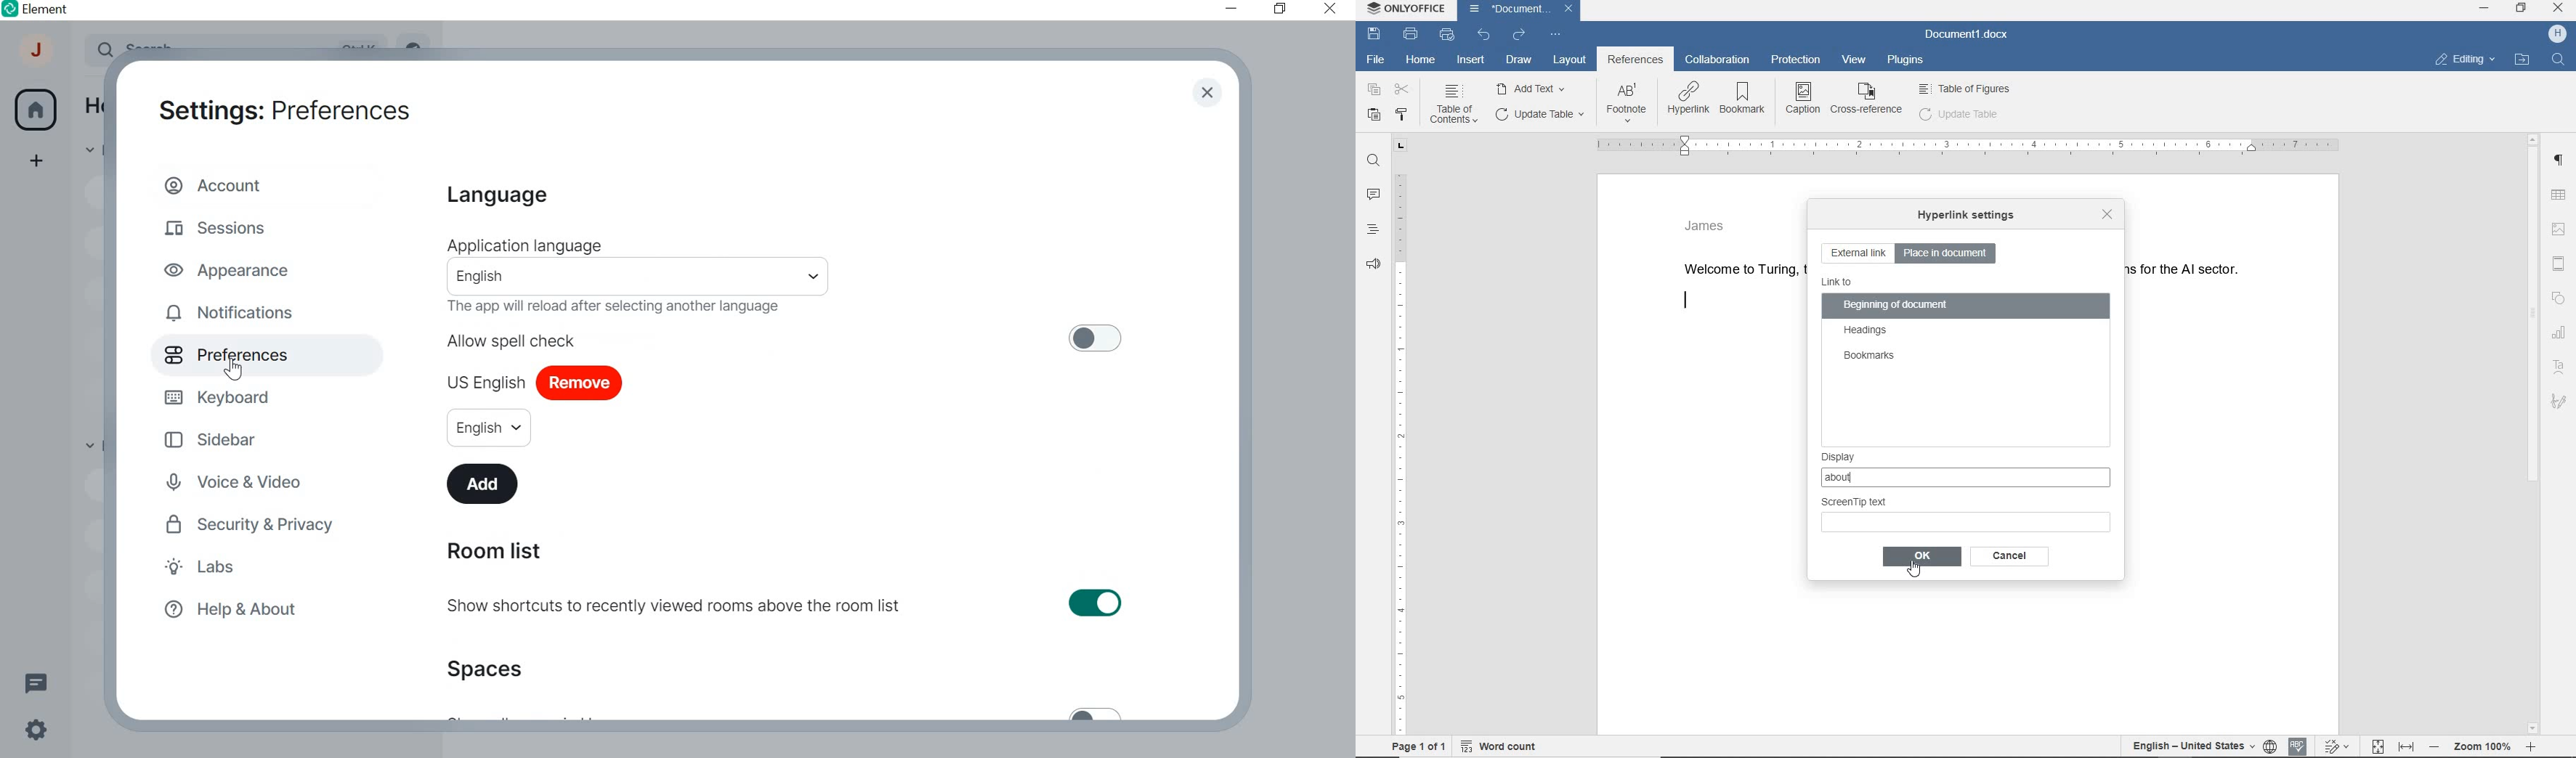  I want to click on scrollbar, so click(2533, 432).